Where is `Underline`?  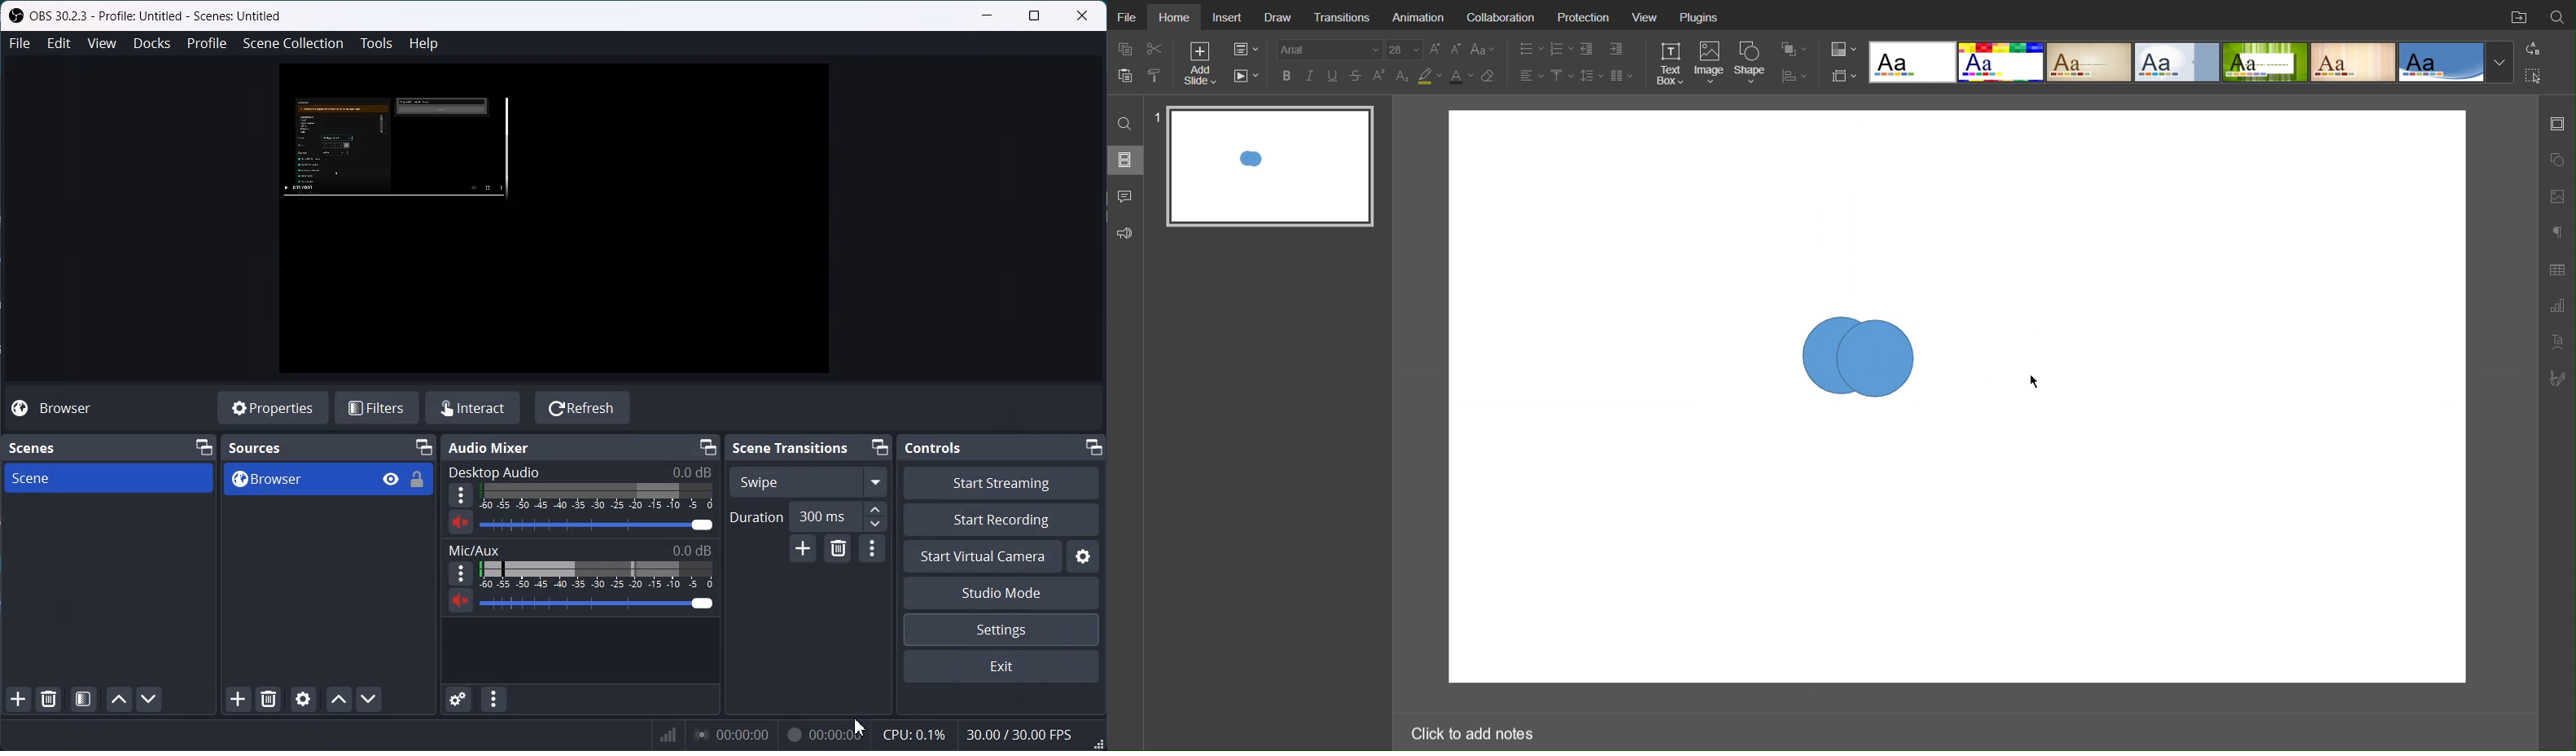 Underline is located at coordinates (1334, 76).